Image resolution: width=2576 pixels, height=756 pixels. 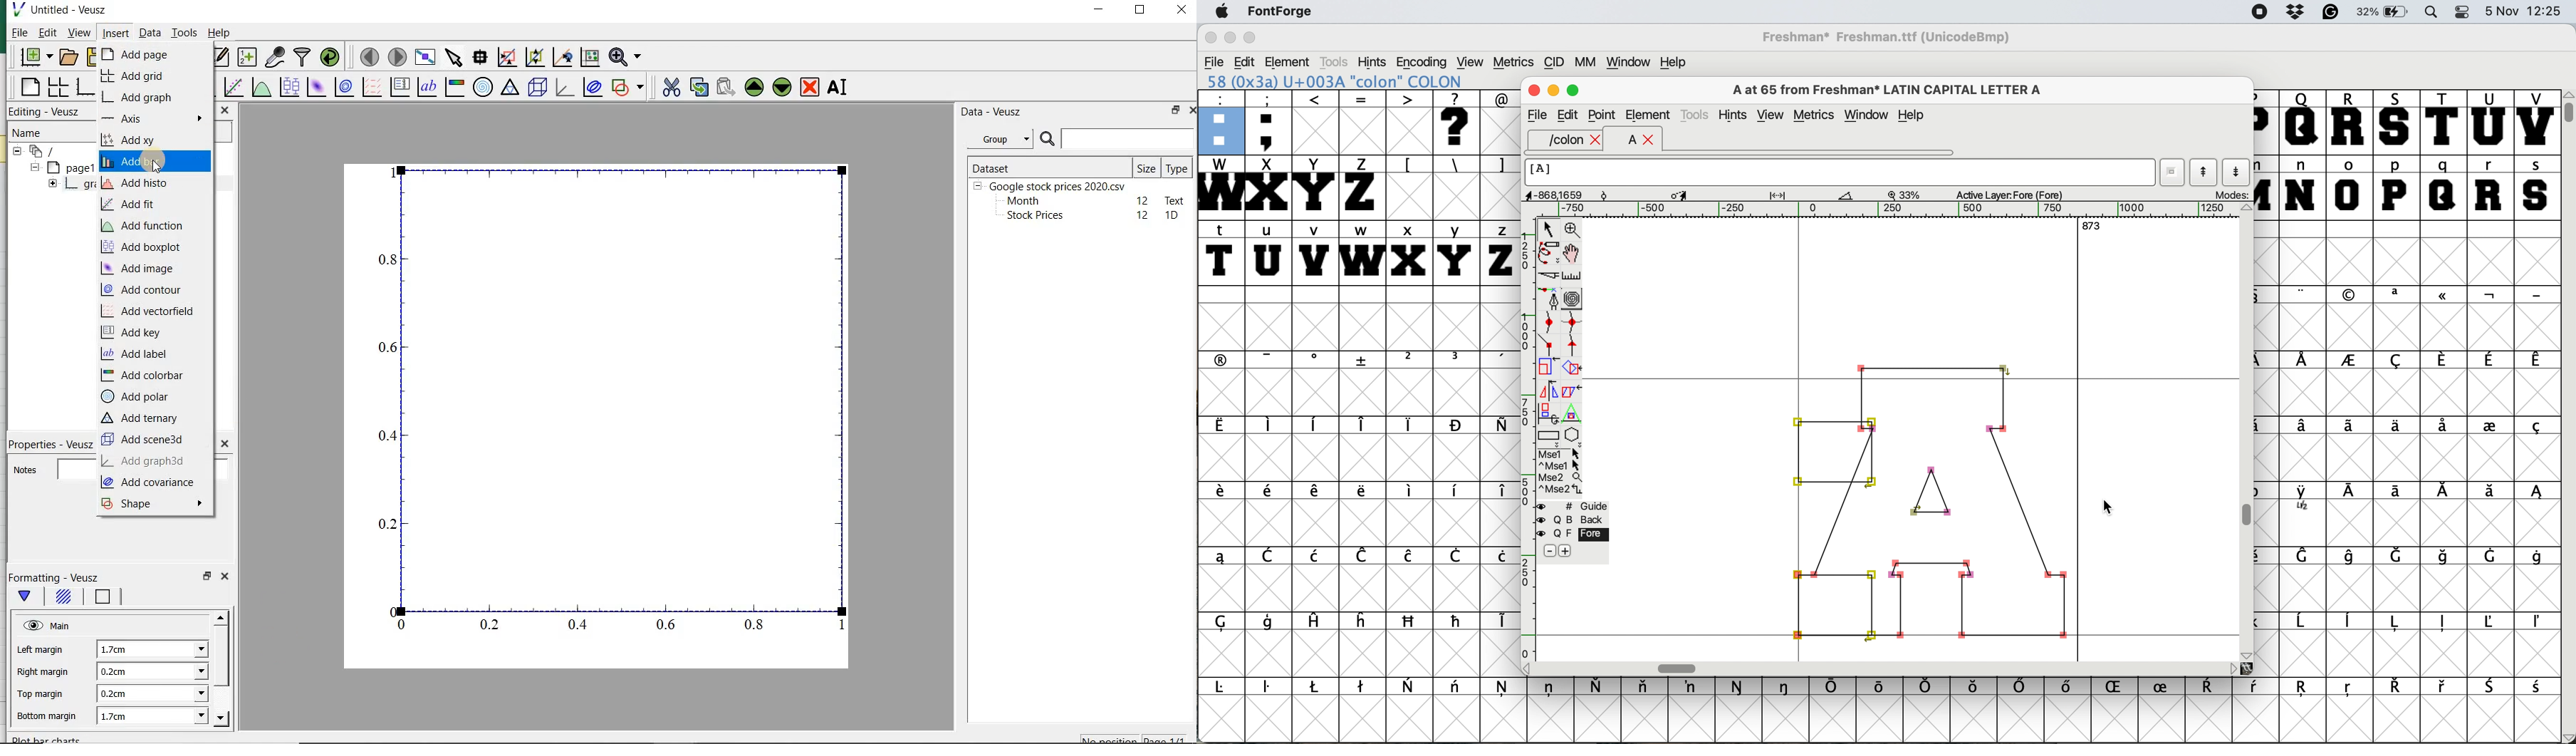 What do you see at coordinates (538, 88) in the screenshot?
I see `3d scene` at bounding box center [538, 88].